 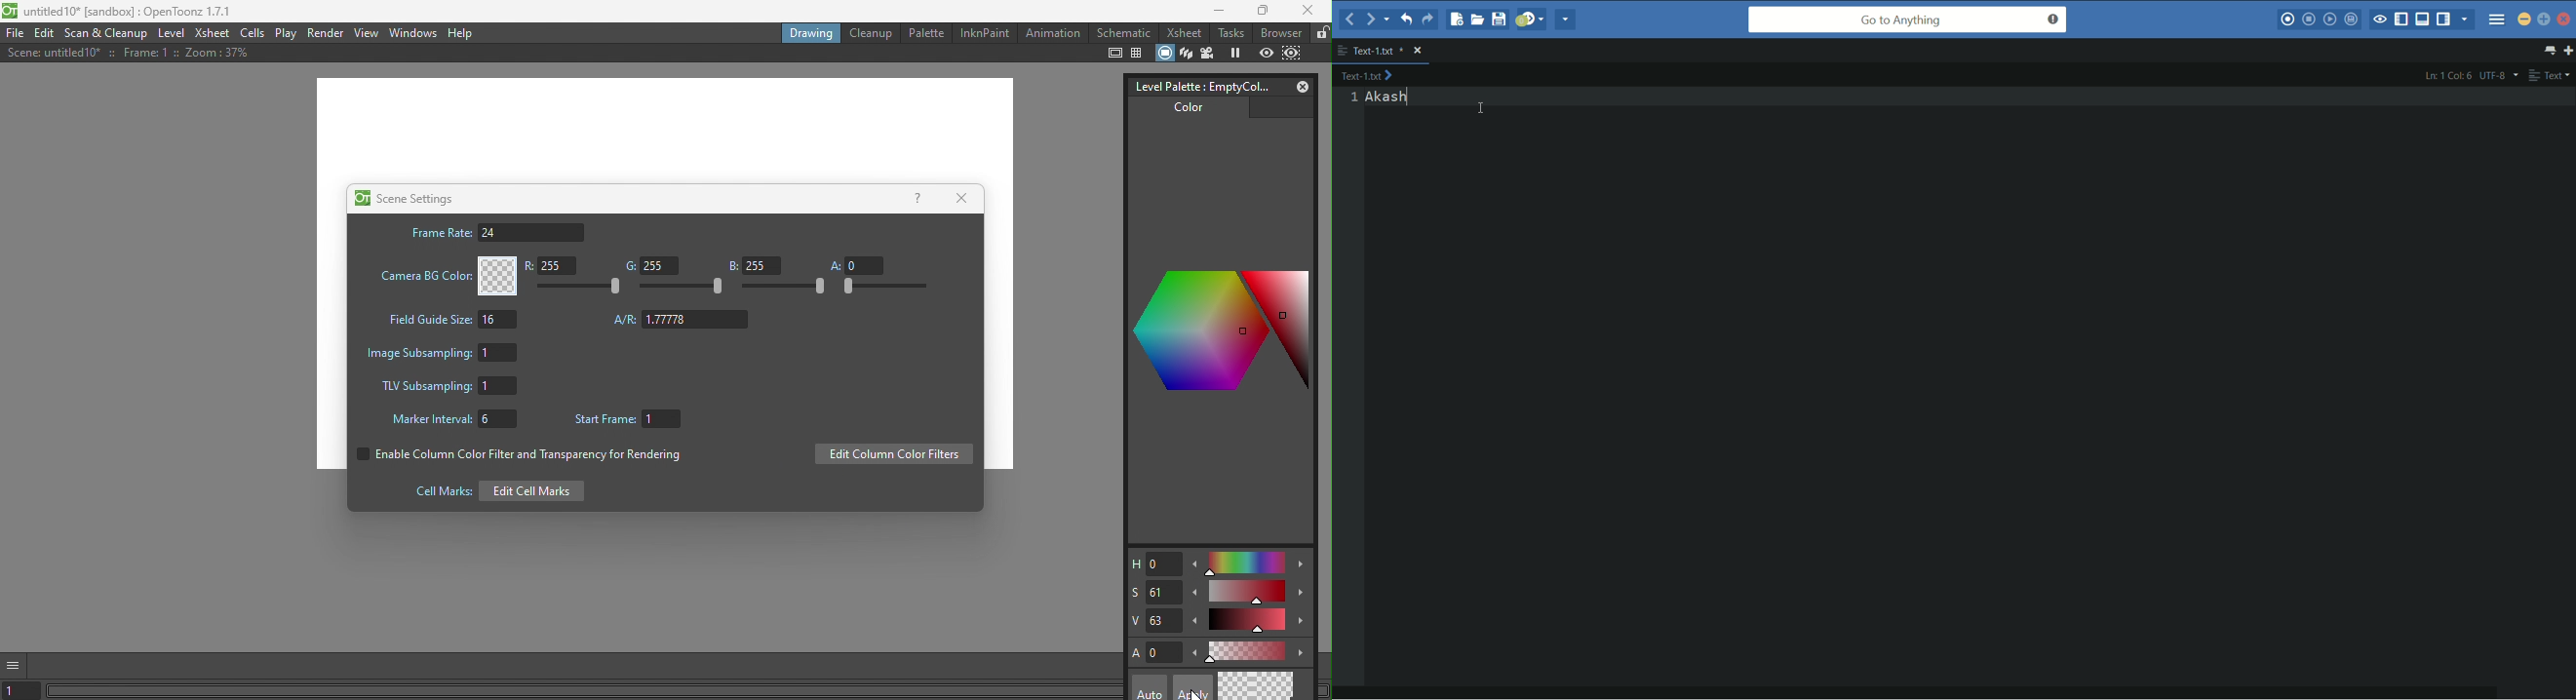 What do you see at coordinates (1052, 33) in the screenshot?
I see `Animation` at bounding box center [1052, 33].